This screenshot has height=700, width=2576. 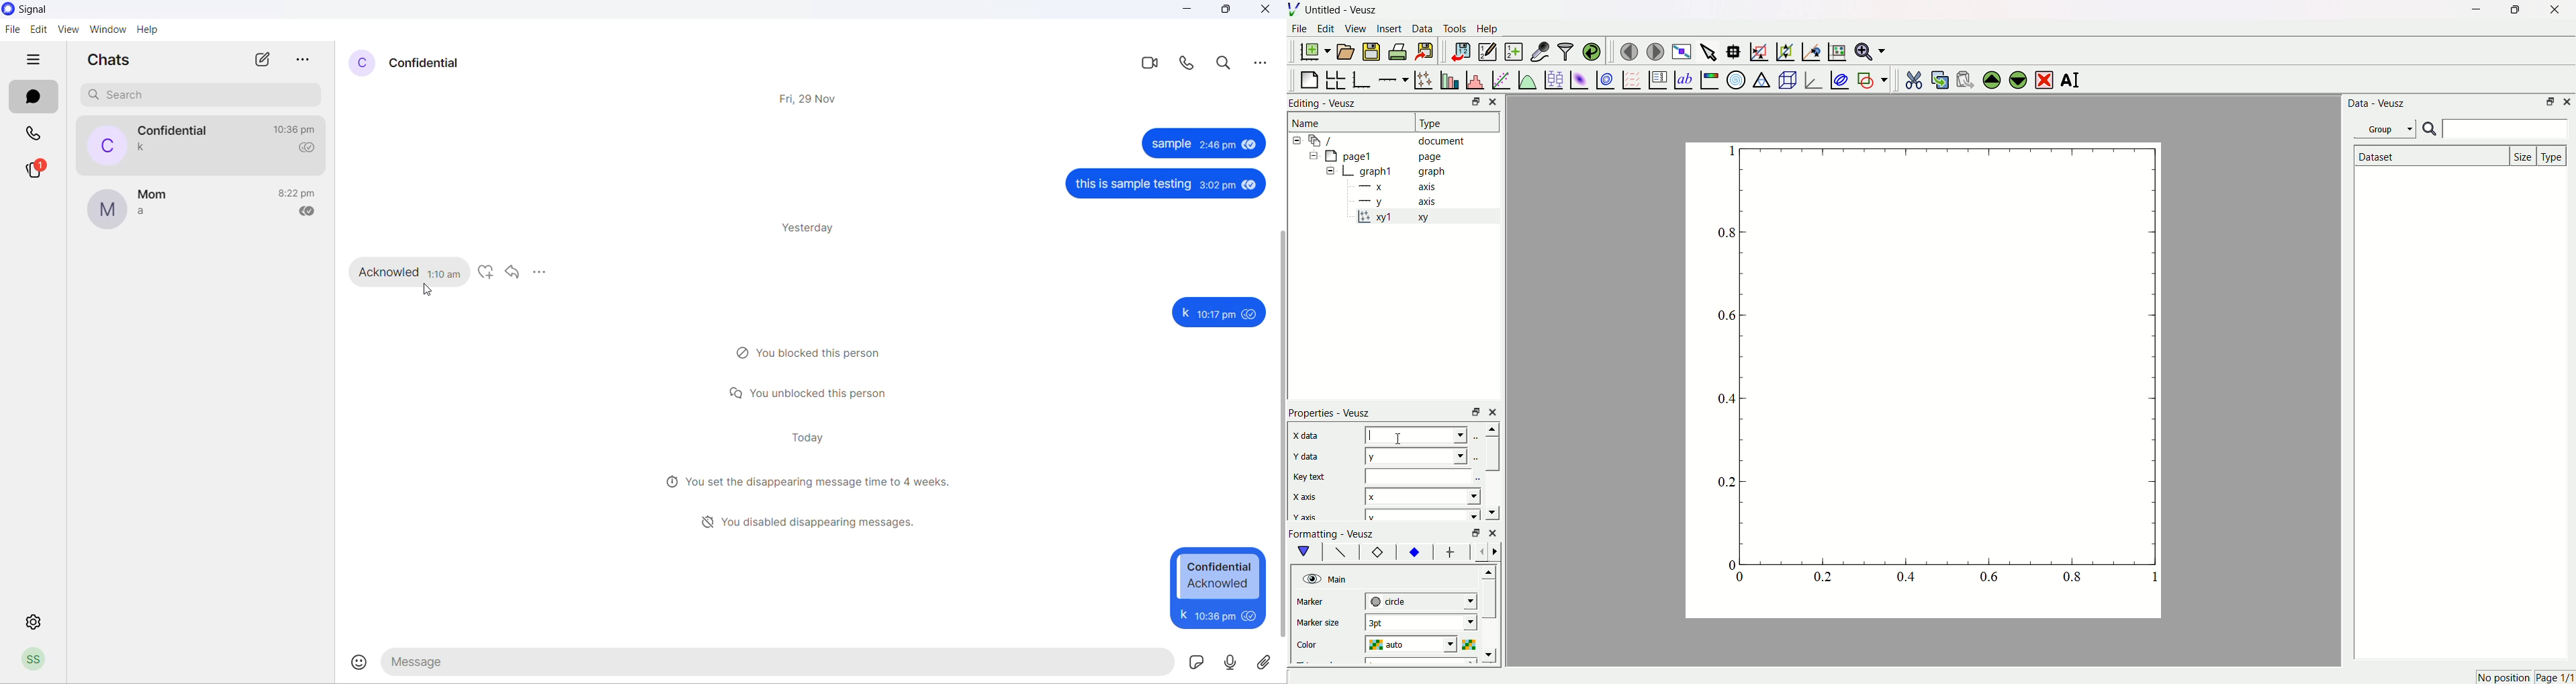 What do you see at coordinates (36, 620) in the screenshot?
I see `settings` at bounding box center [36, 620].